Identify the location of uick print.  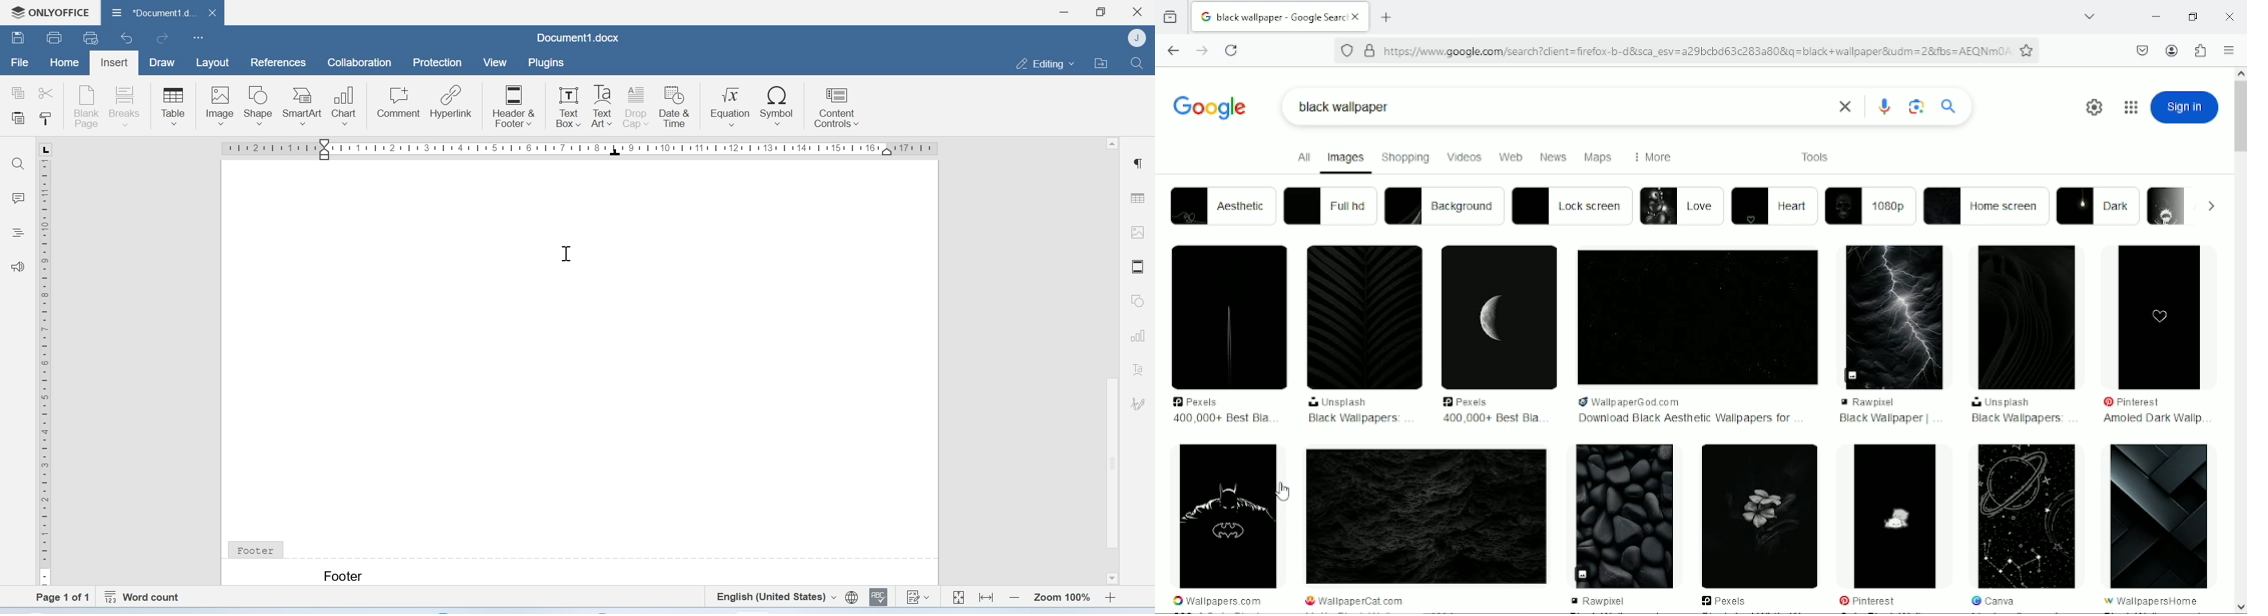
(93, 39).